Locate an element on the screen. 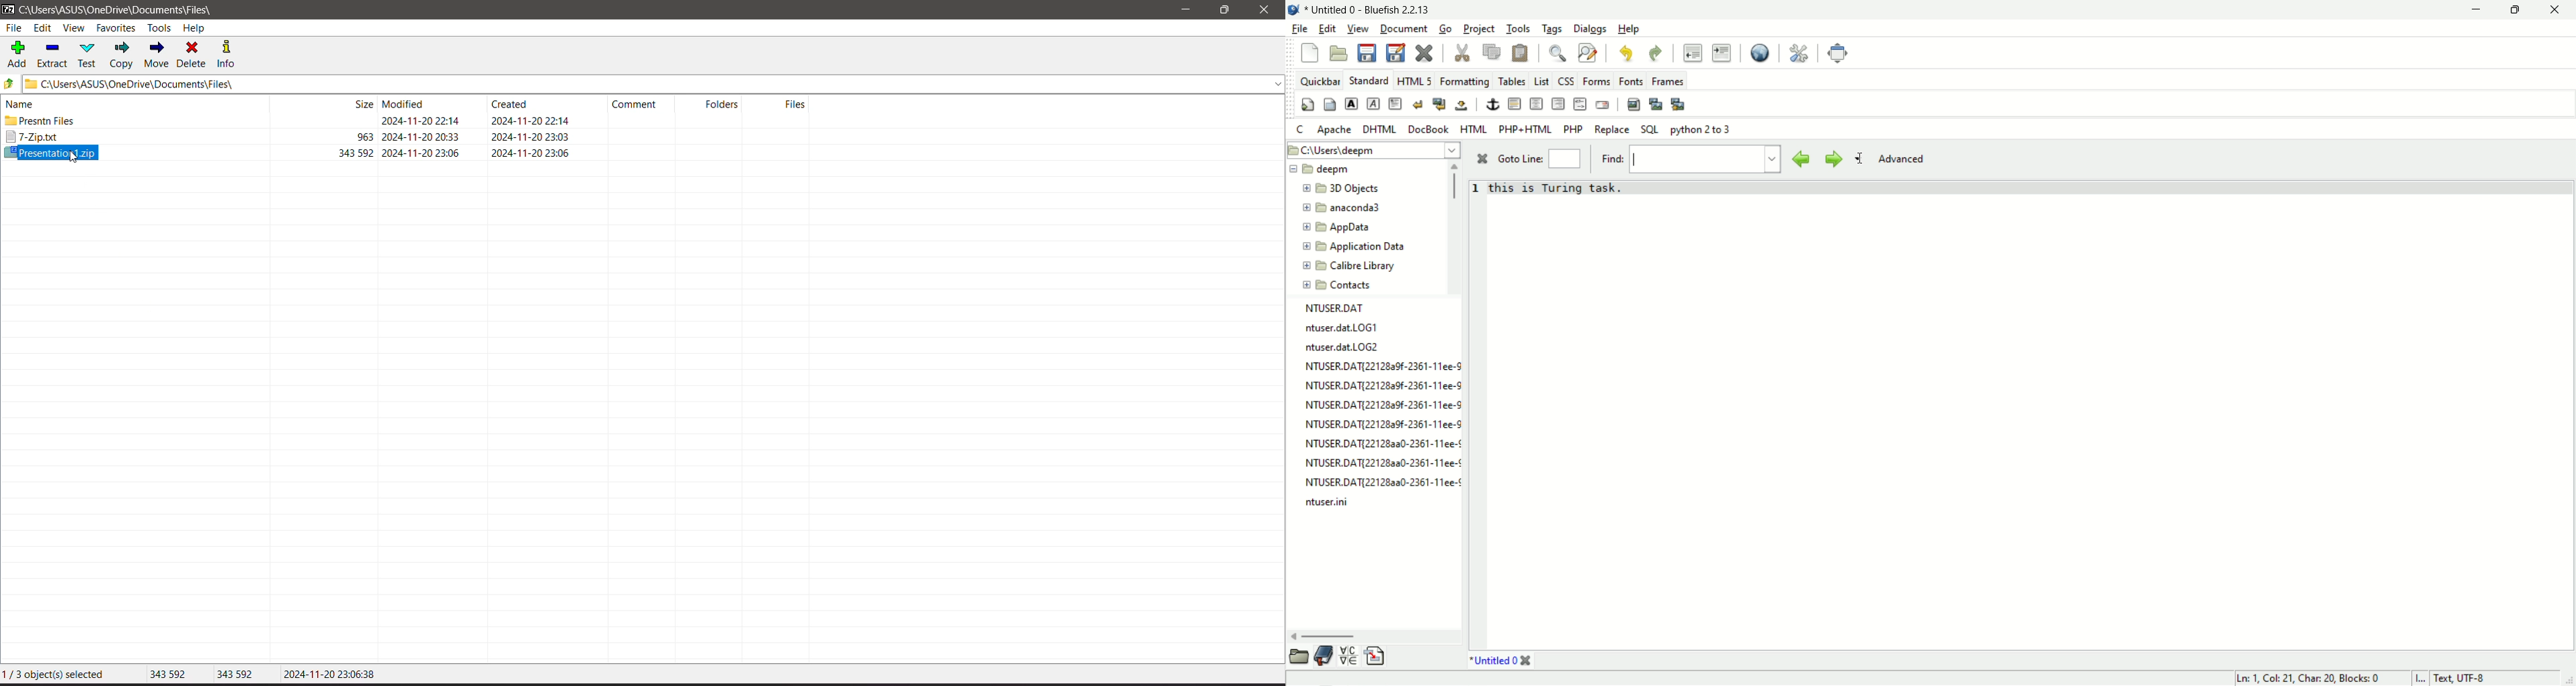  find history is located at coordinates (1775, 159).